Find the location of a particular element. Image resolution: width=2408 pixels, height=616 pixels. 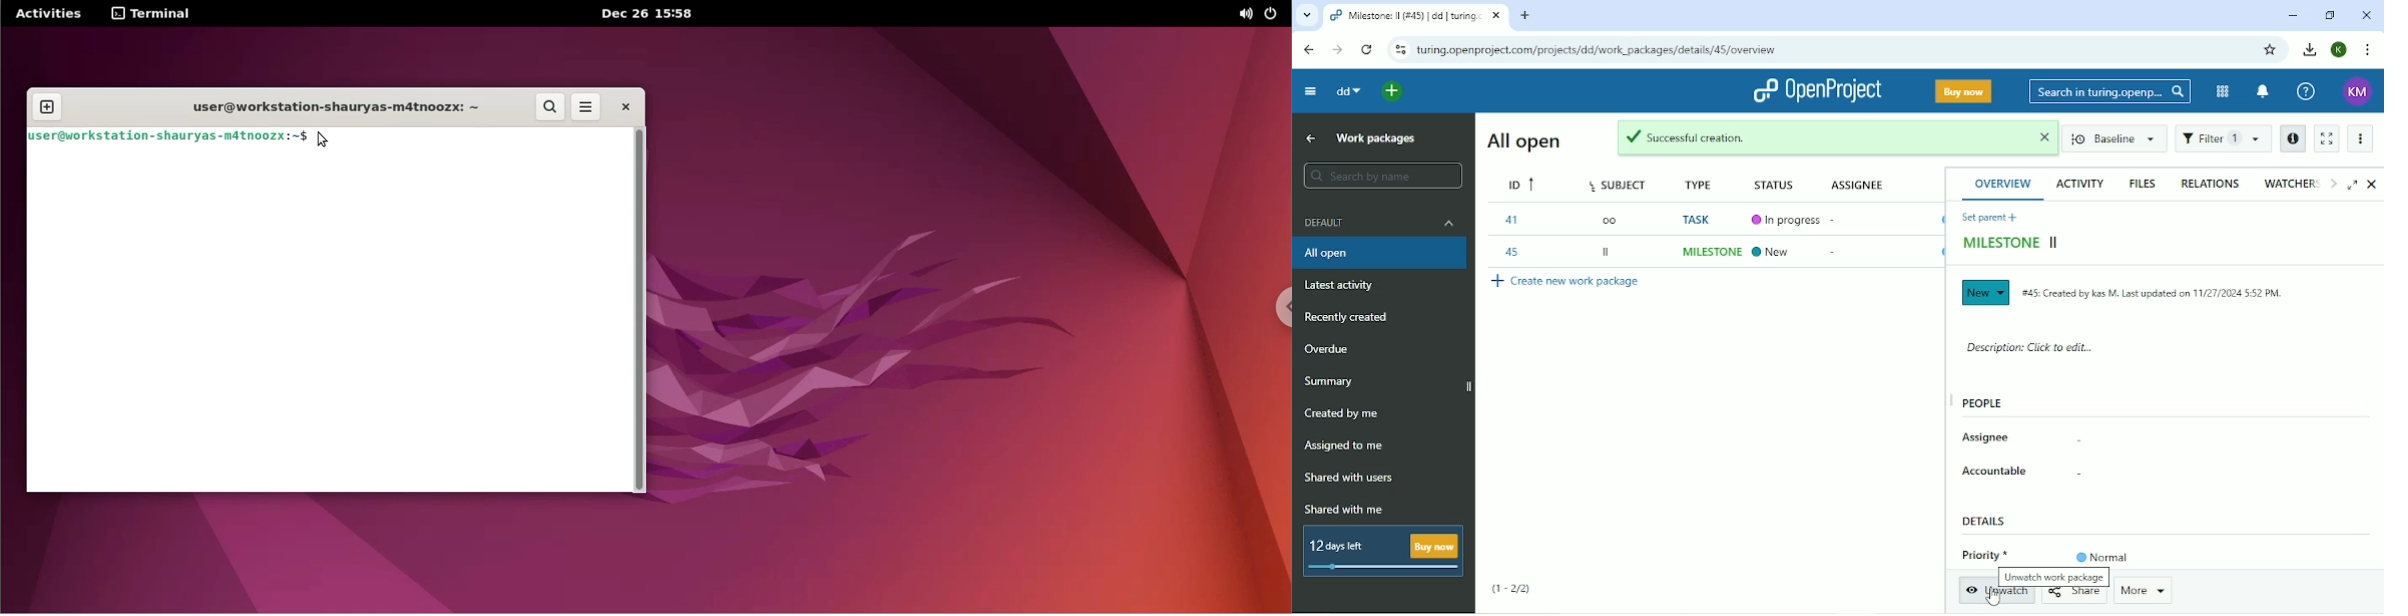

Customize and control google chrome is located at coordinates (2368, 50).